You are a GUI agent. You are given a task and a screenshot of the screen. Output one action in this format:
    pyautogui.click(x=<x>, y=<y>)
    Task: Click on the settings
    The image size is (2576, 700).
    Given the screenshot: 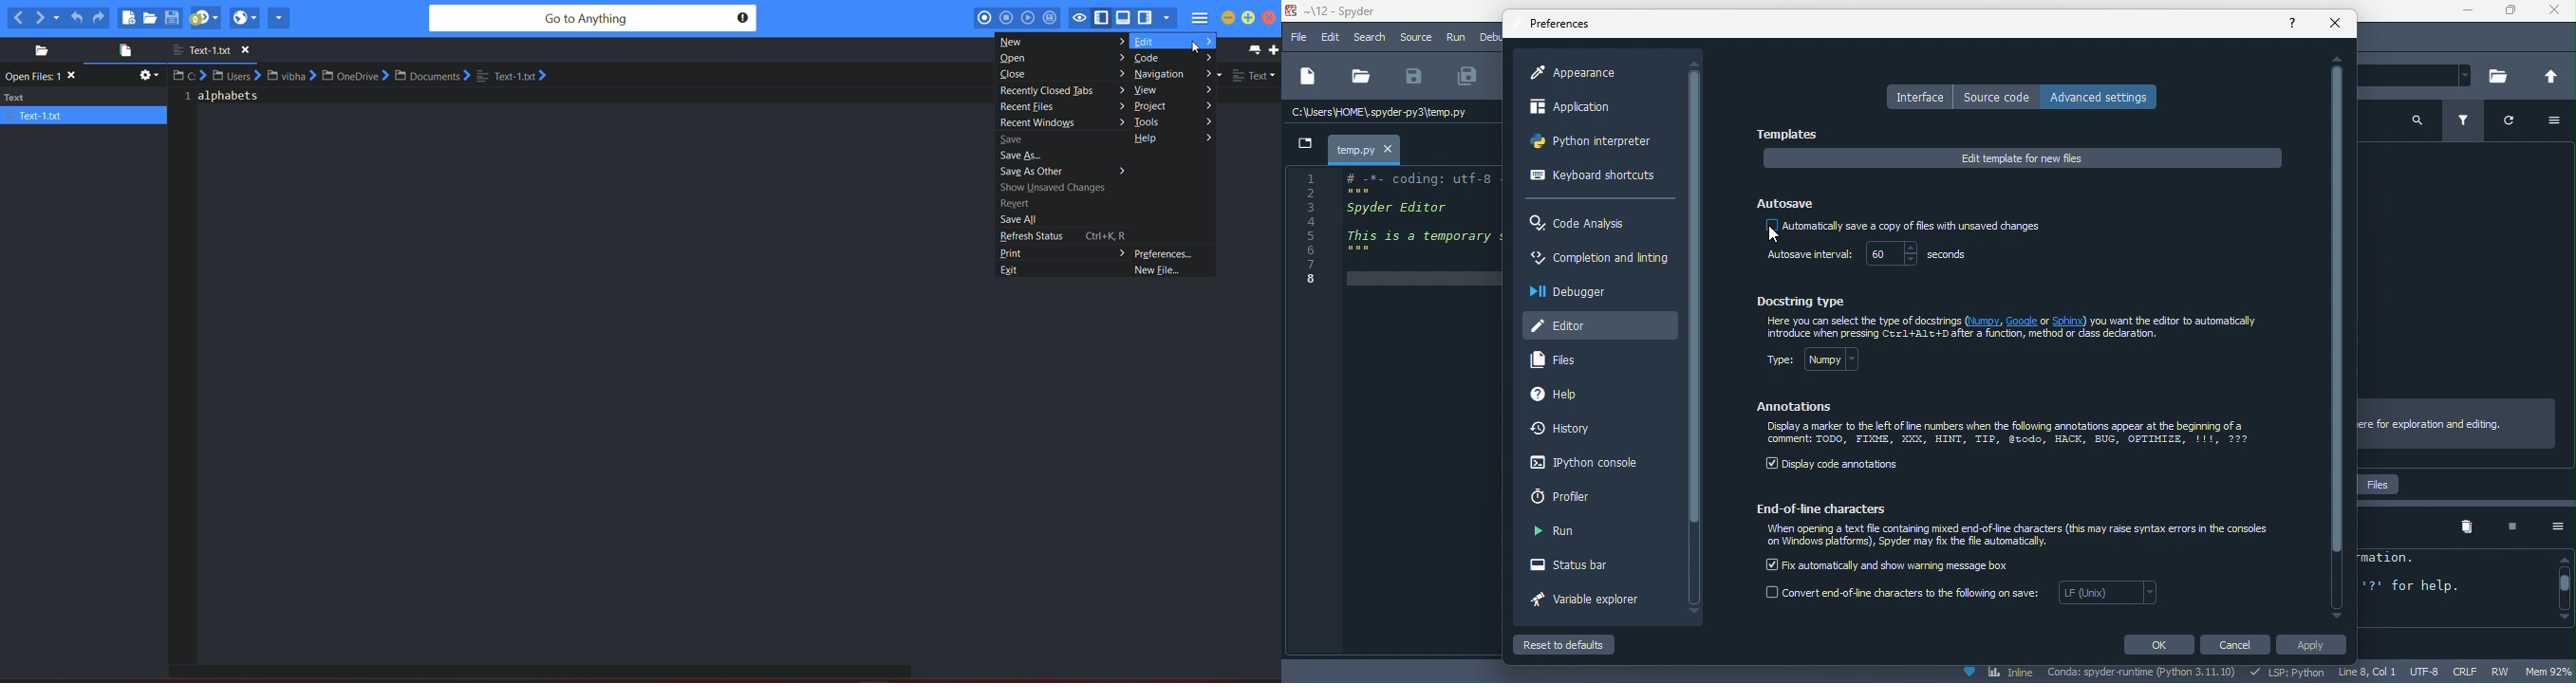 What is the action you would take?
    pyautogui.click(x=147, y=77)
    